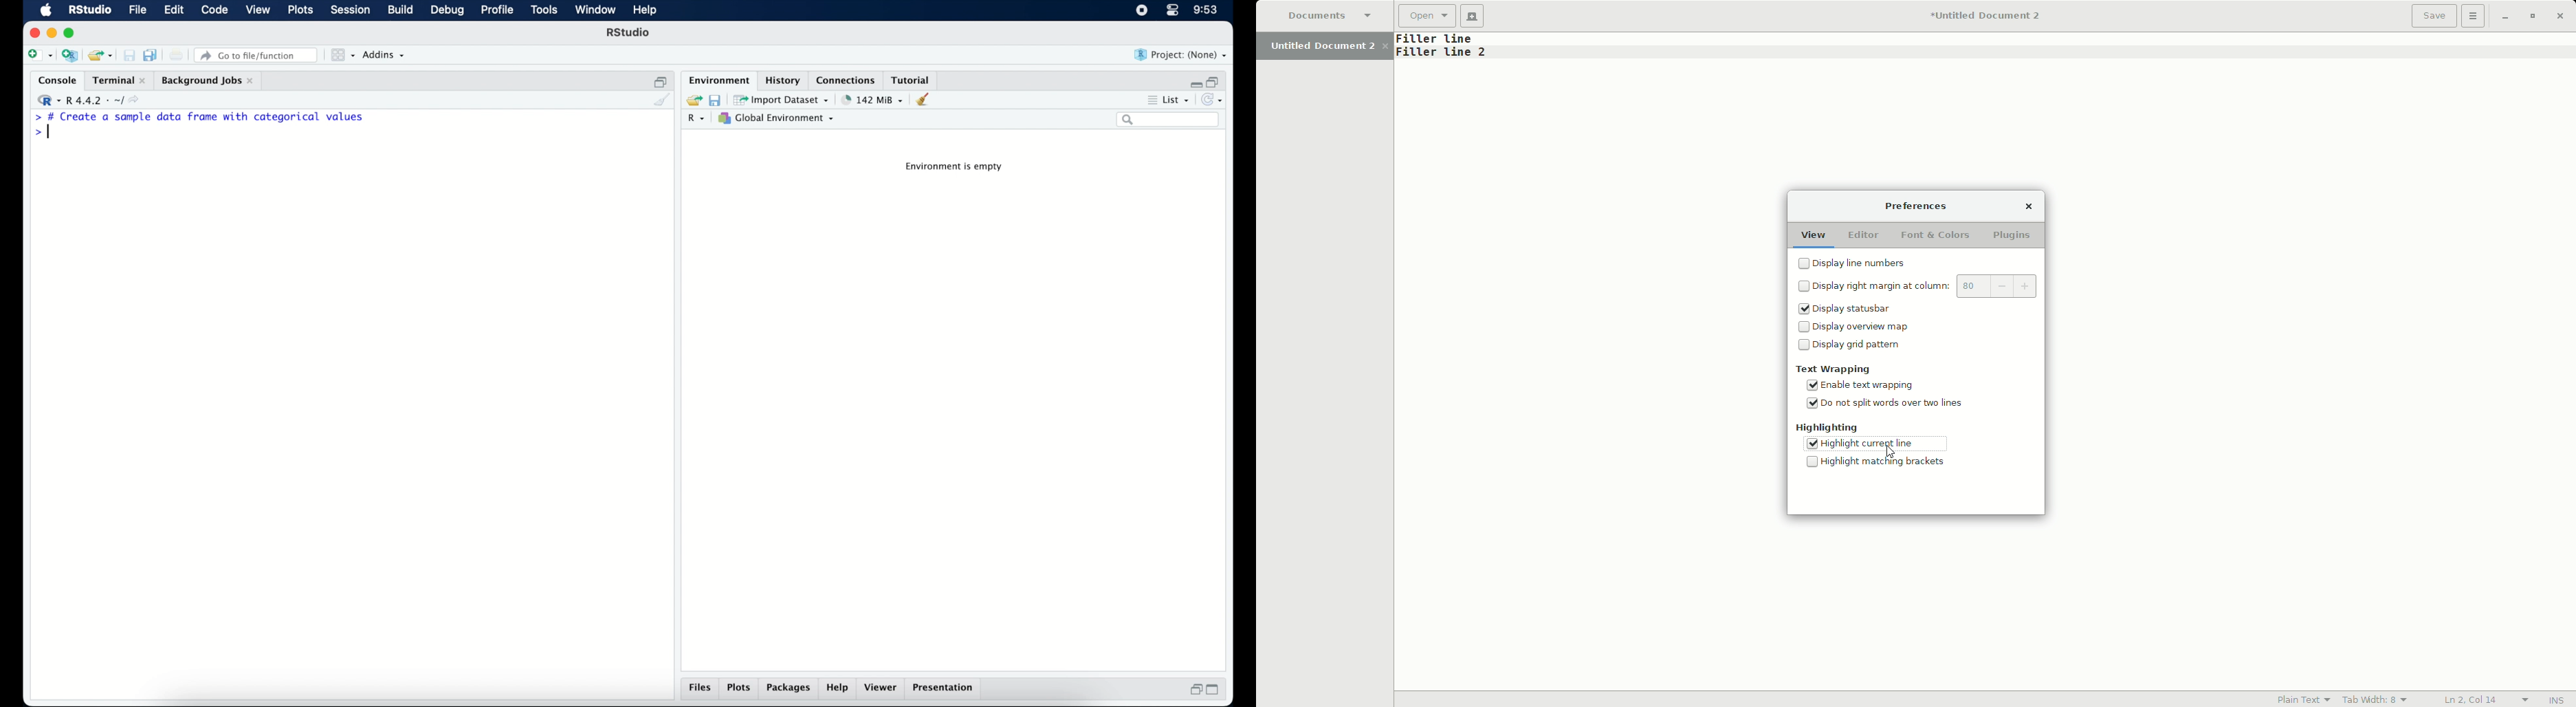 This screenshot has height=728, width=2576. Describe the element at coordinates (2434, 16) in the screenshot. I see `Save` at that location.